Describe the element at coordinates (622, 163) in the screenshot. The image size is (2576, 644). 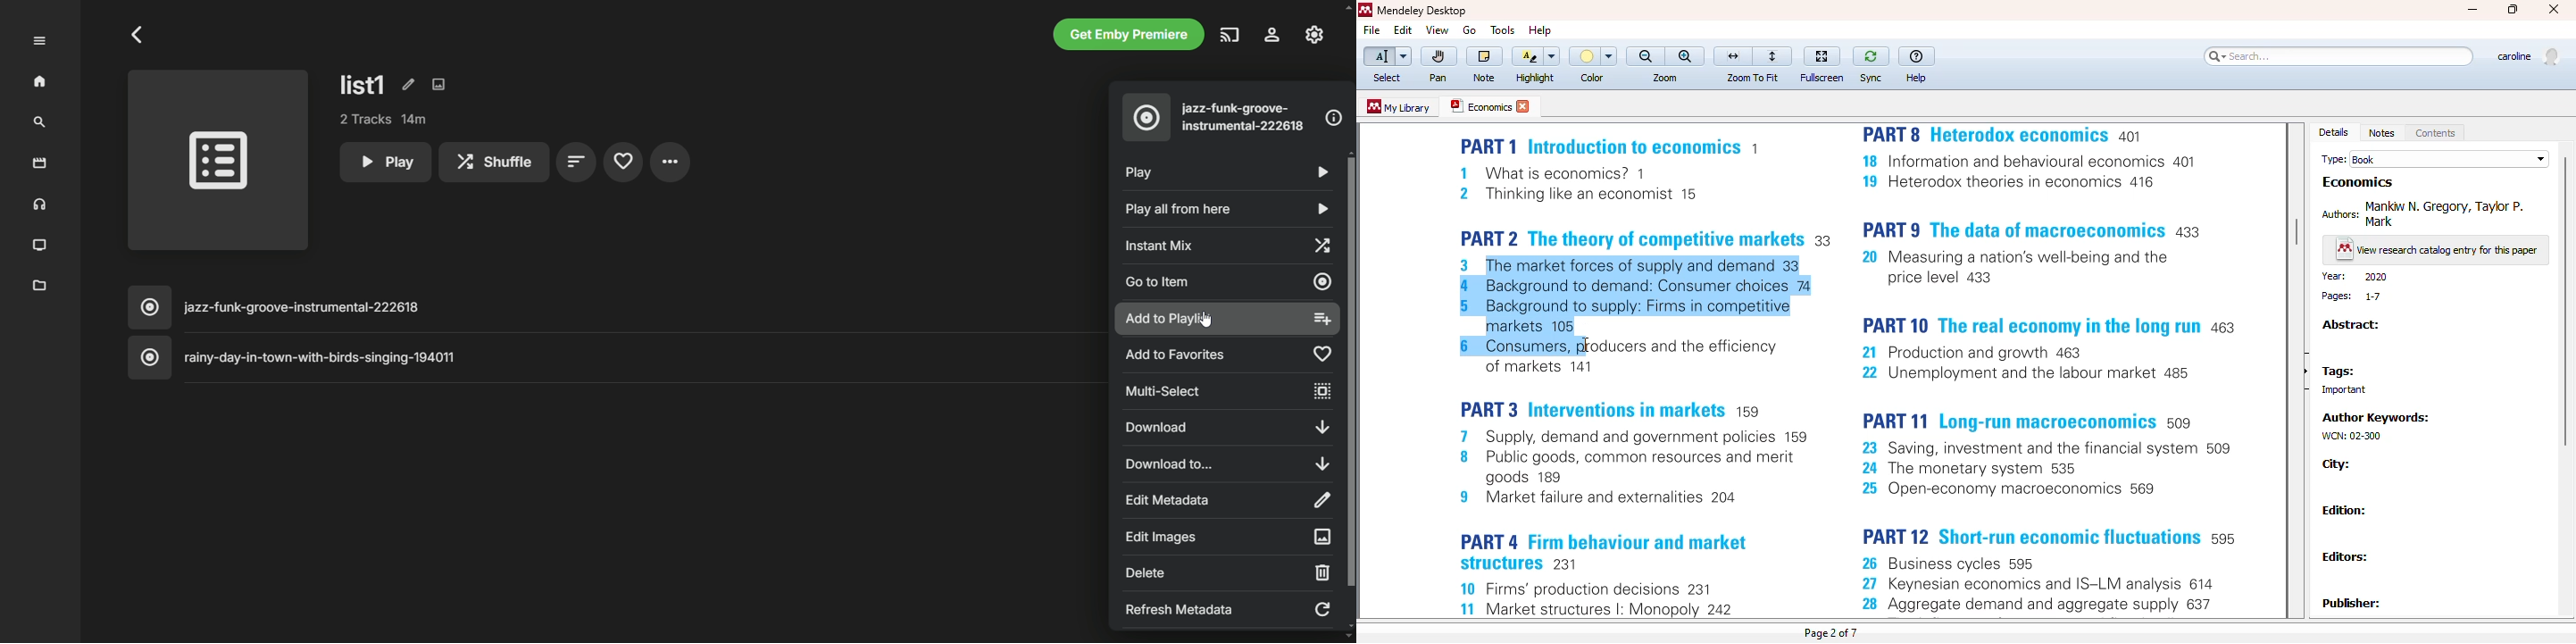
I see `favorites` at that location.